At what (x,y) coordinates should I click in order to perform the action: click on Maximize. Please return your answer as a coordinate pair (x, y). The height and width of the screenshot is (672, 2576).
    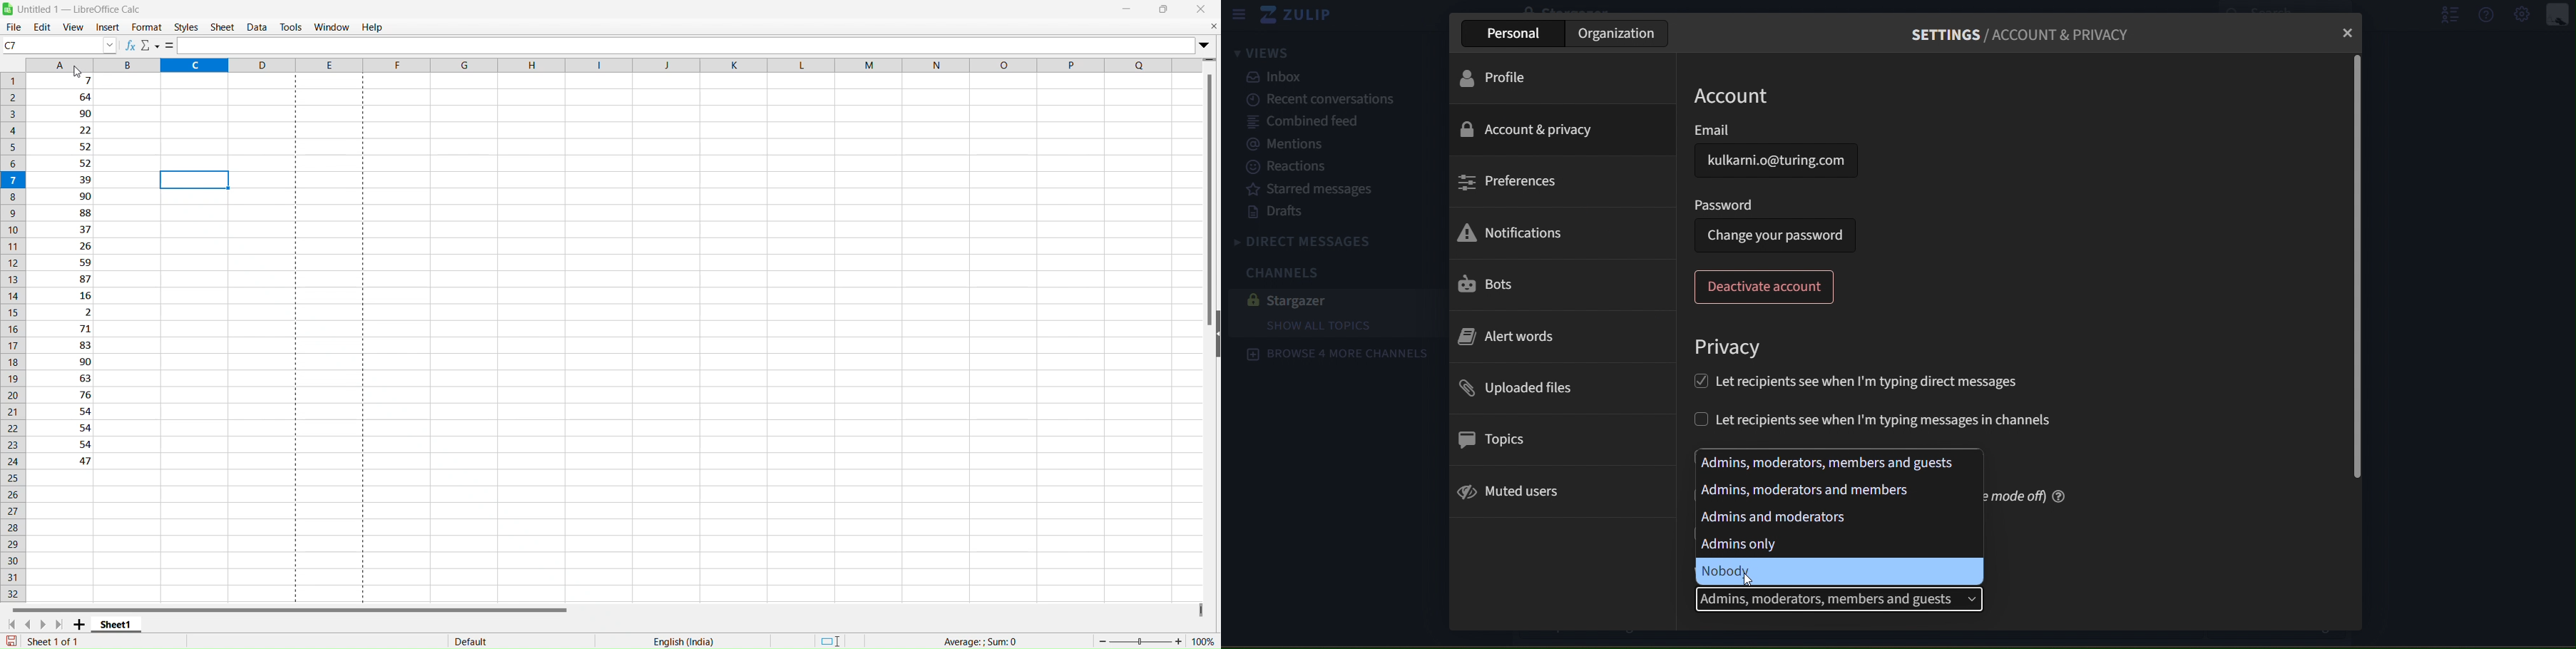
    Looking at the image, I should click on (1165, 8).